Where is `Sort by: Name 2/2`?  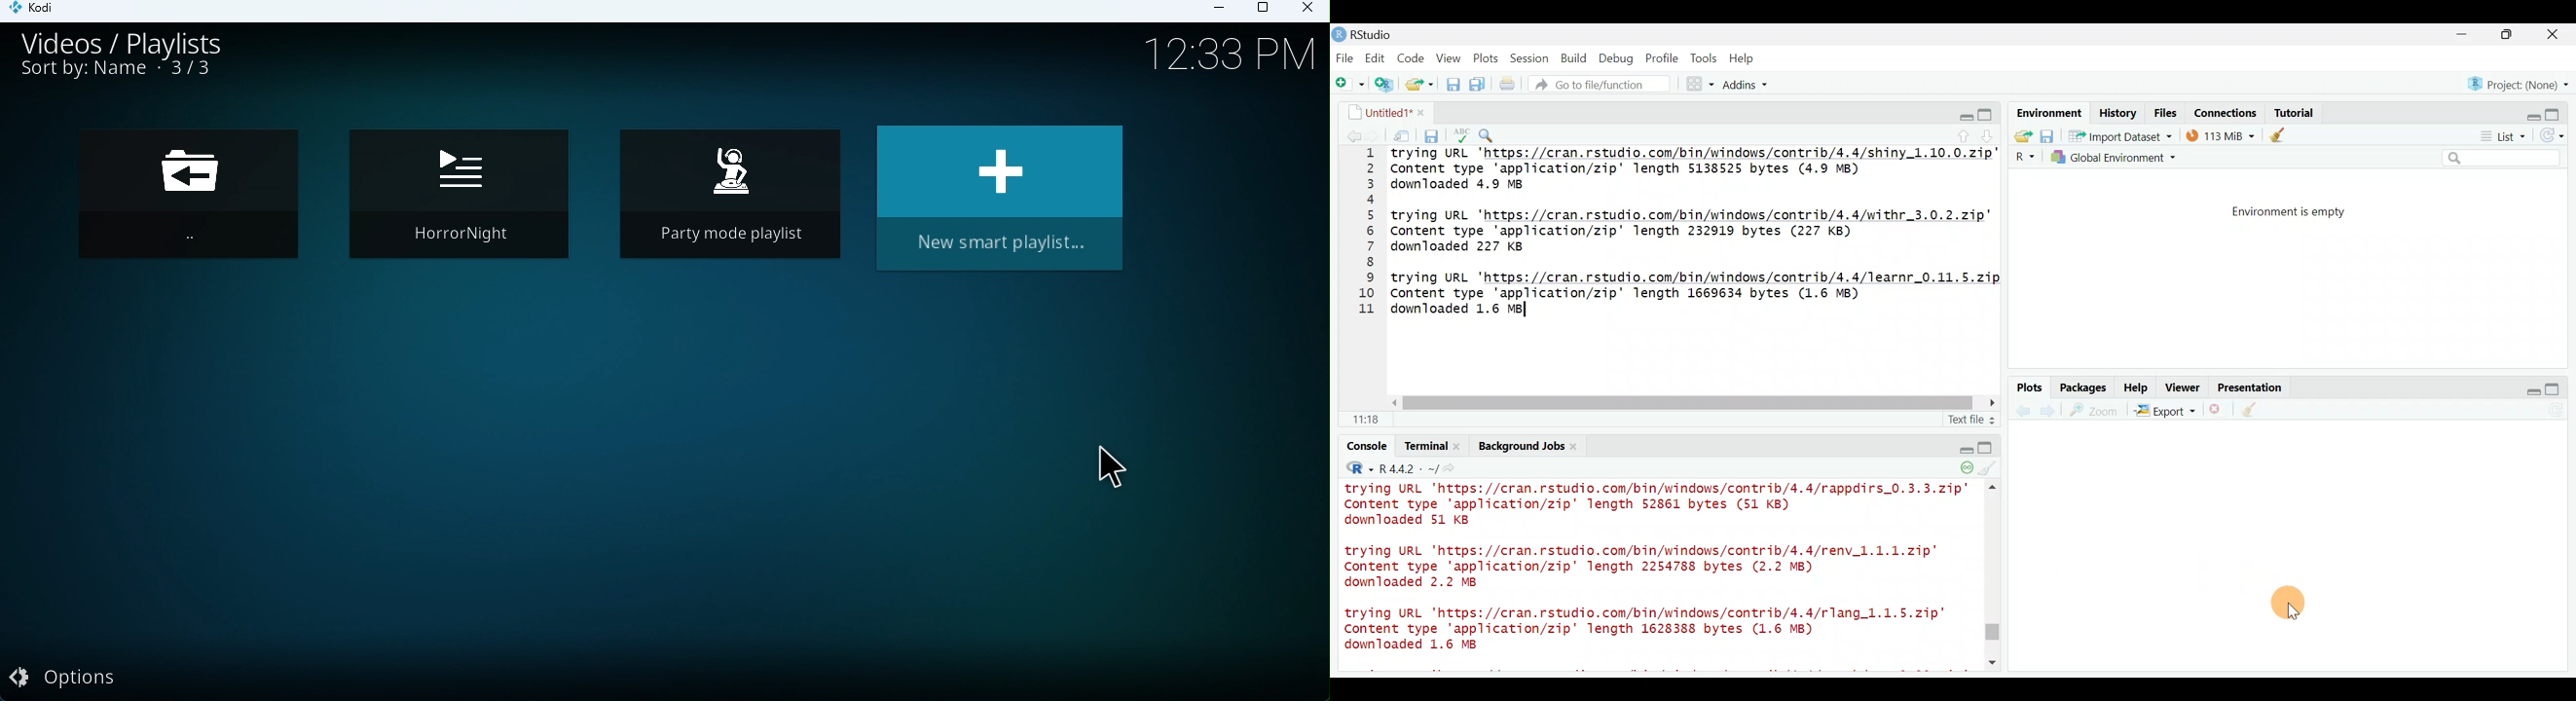
Sort by: Name 2/2 is located at coordinates (117, 74).